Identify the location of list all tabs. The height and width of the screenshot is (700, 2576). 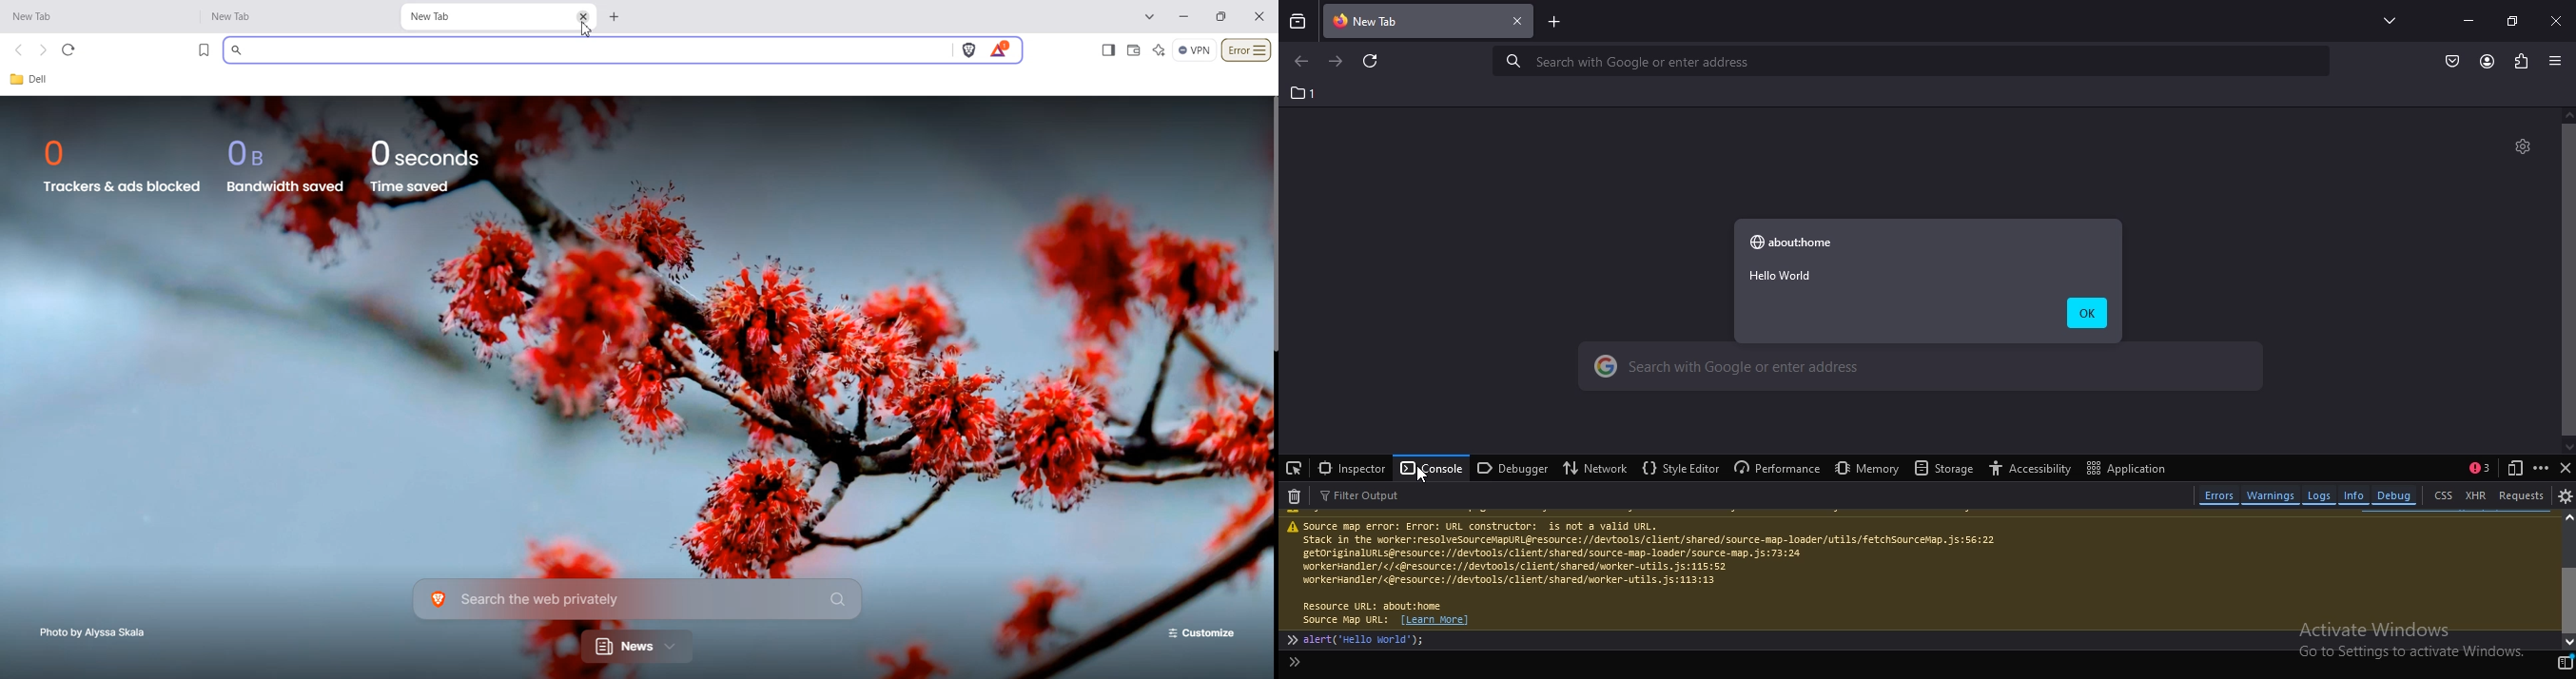
(2385, 20).